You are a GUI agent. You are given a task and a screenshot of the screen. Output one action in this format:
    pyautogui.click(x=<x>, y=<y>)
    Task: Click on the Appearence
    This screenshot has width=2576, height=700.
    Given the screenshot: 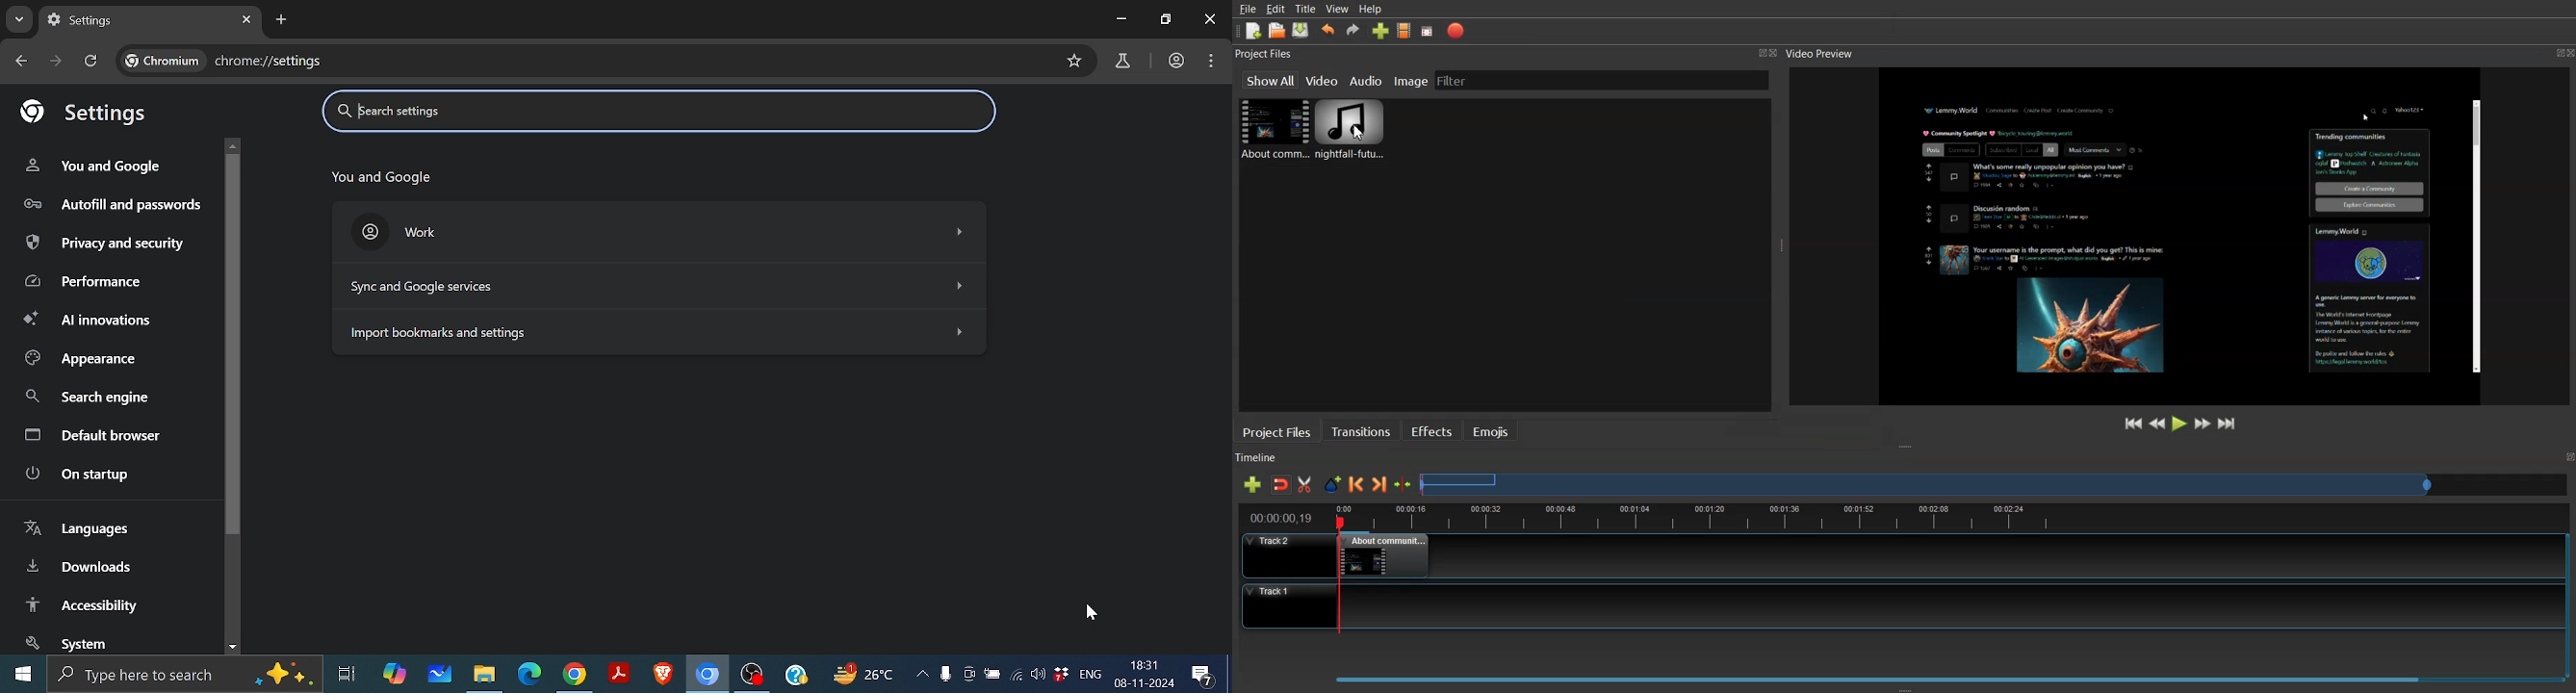 What is the action you would take?
    pyautogui.click(x=89, y=360)
    